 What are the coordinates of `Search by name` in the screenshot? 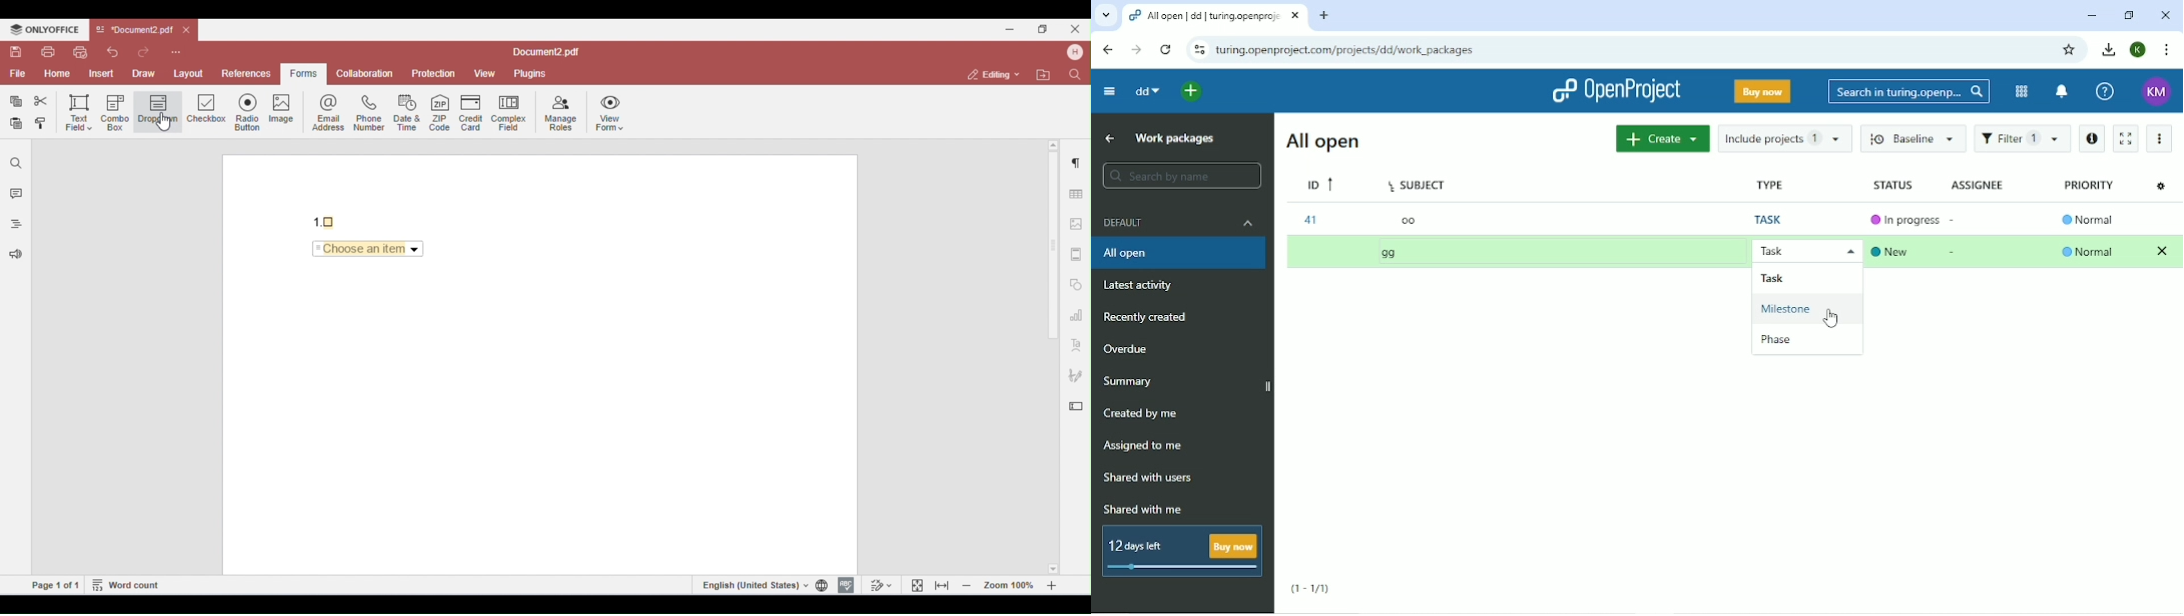 It's located at (1181, 175).